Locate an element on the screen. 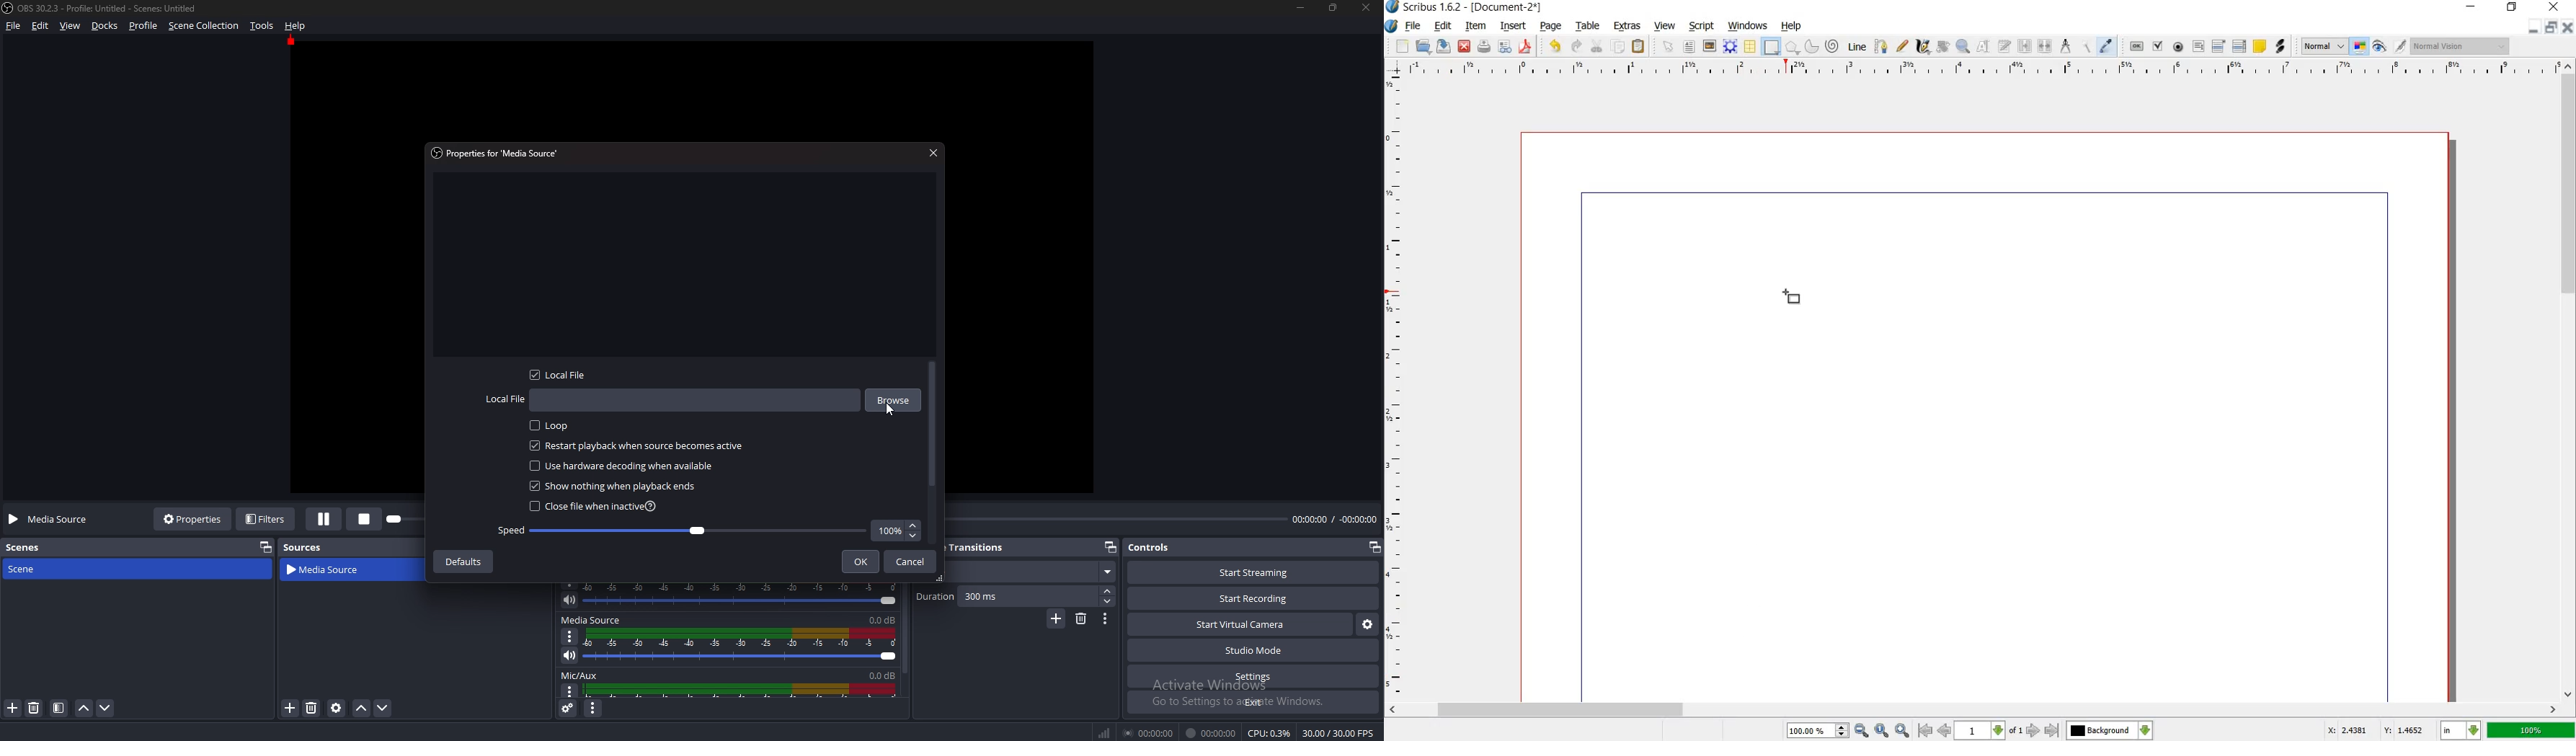 This screenshot has width=2576, height=756. Increase duration is located at coordinates (1109, 591).